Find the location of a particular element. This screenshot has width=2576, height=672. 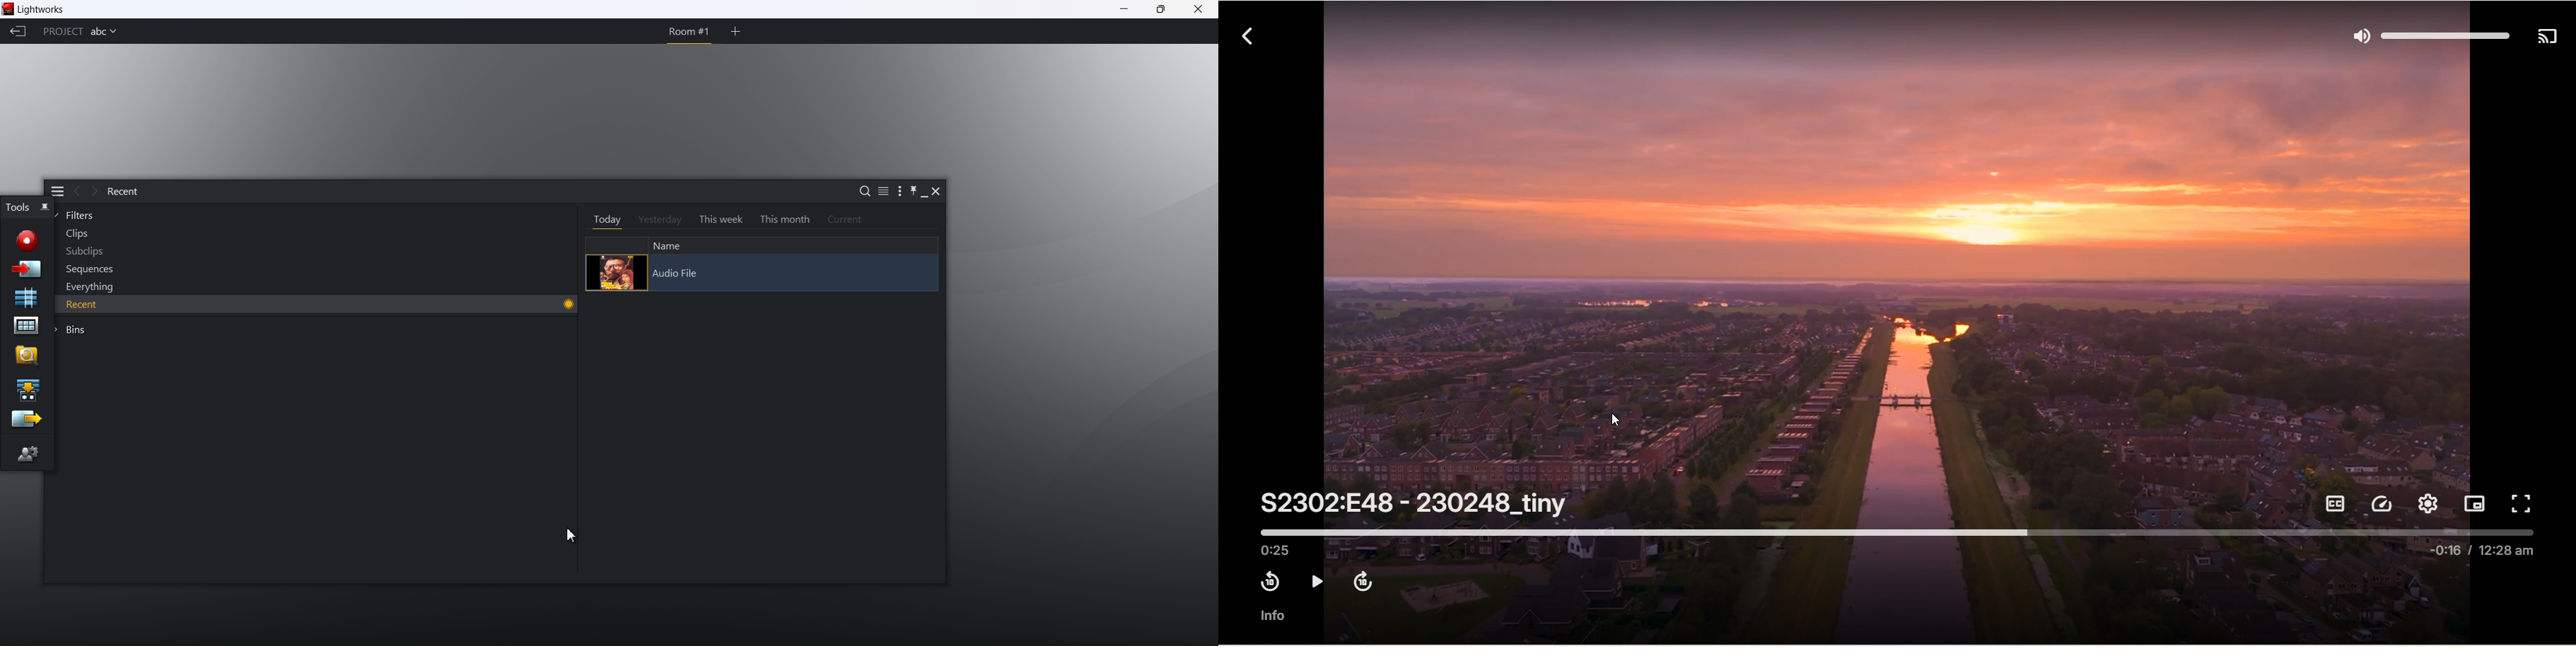

play a sequence is located at coordinates (27, 389).